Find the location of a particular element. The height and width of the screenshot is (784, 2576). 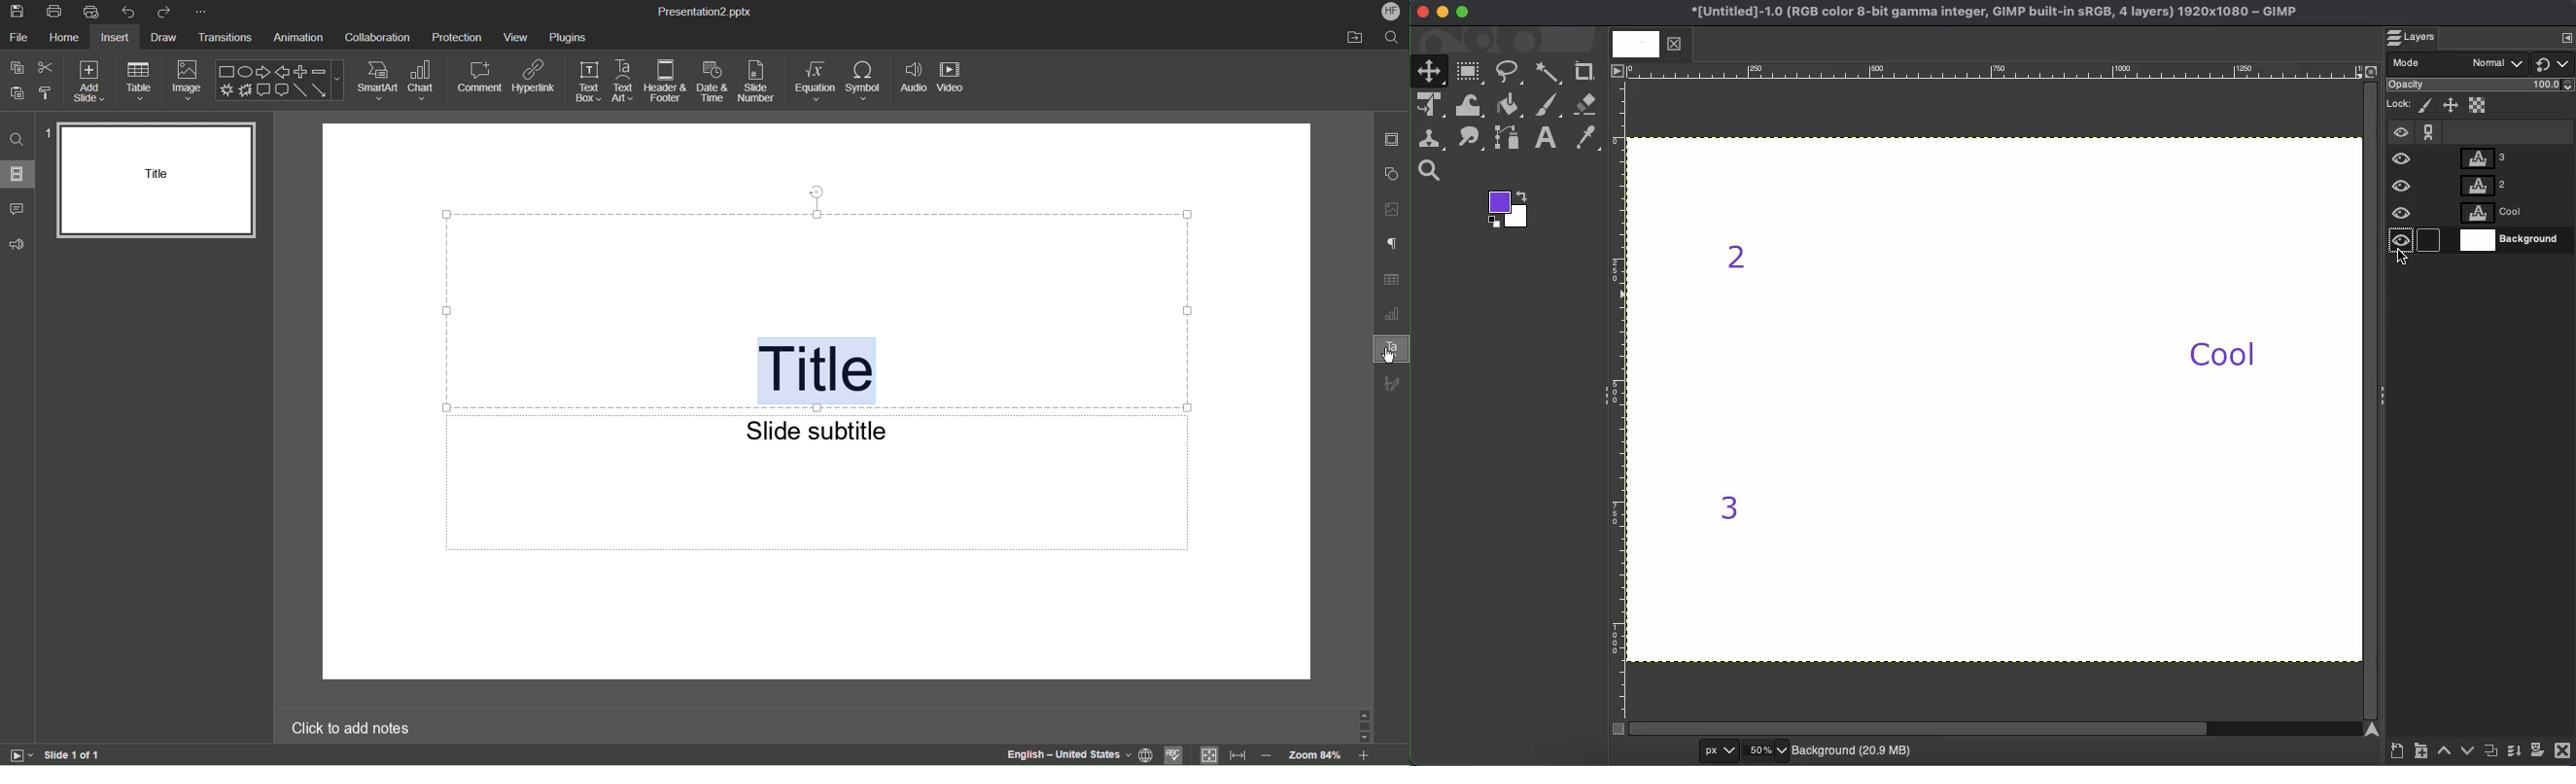

Quick Print is located at coordinates (92, 12).